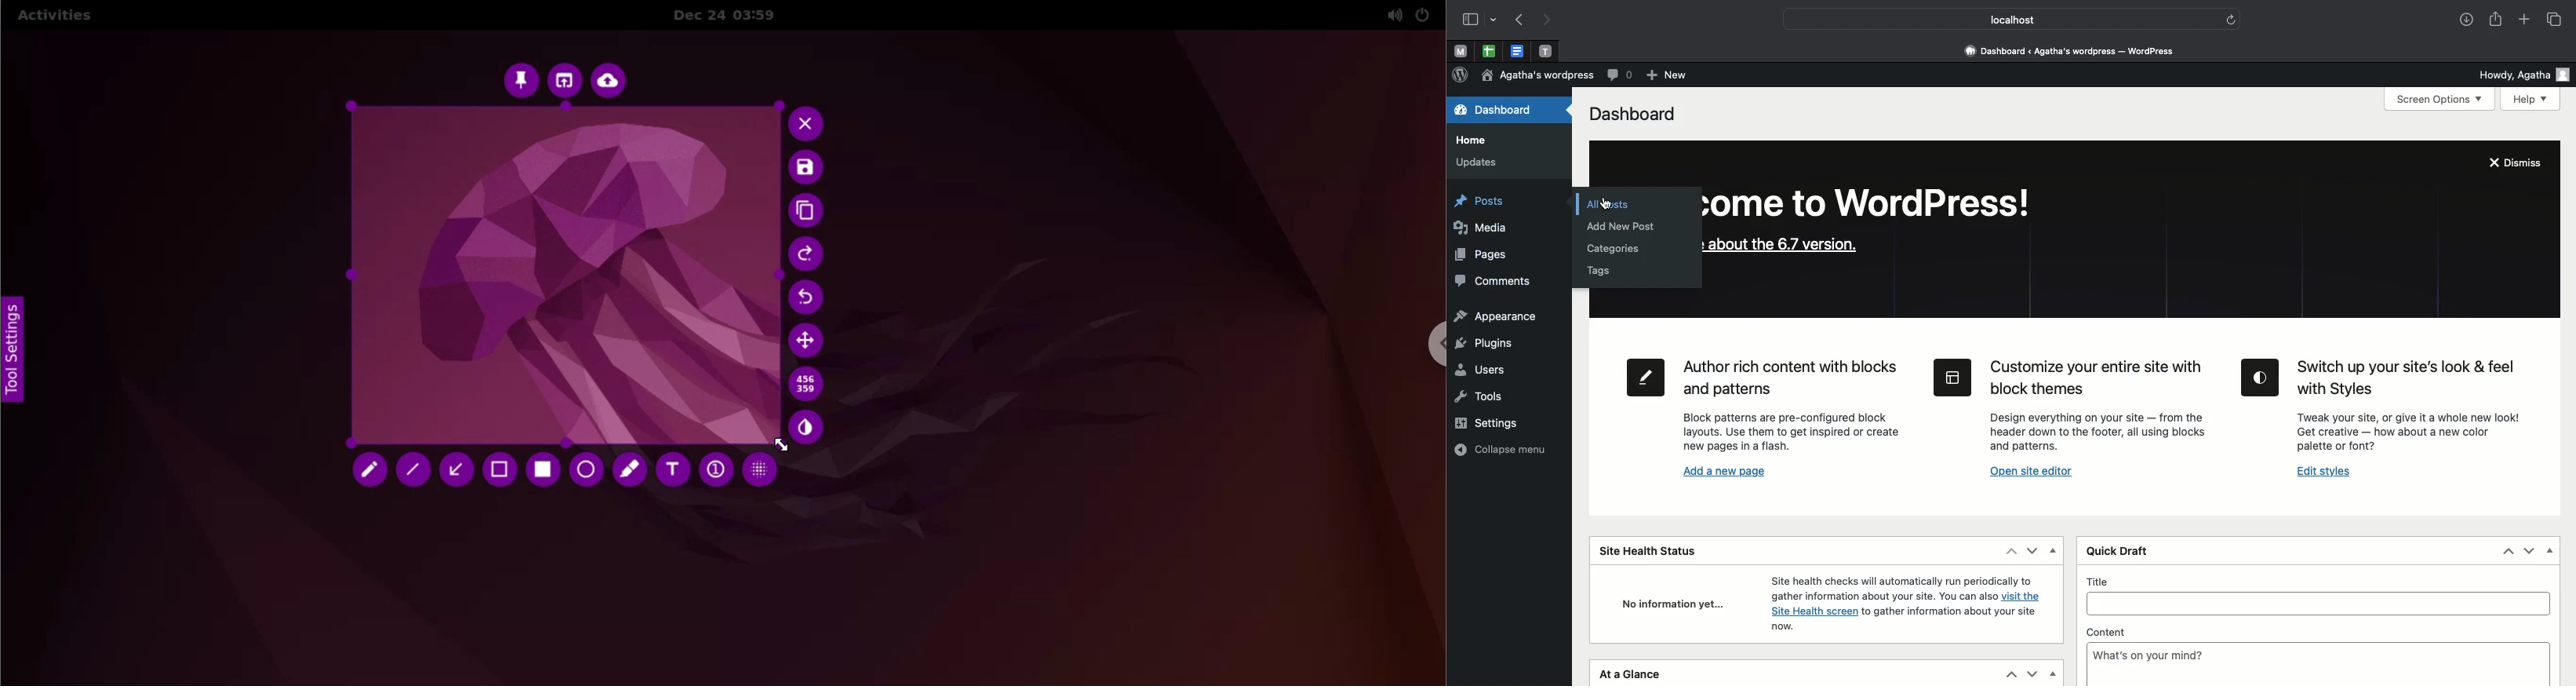 The height and width of the screenshot is (700, 2576). Describe the element at coordinates (2025, 597) in the screenshot. I see `visit the` at that location.